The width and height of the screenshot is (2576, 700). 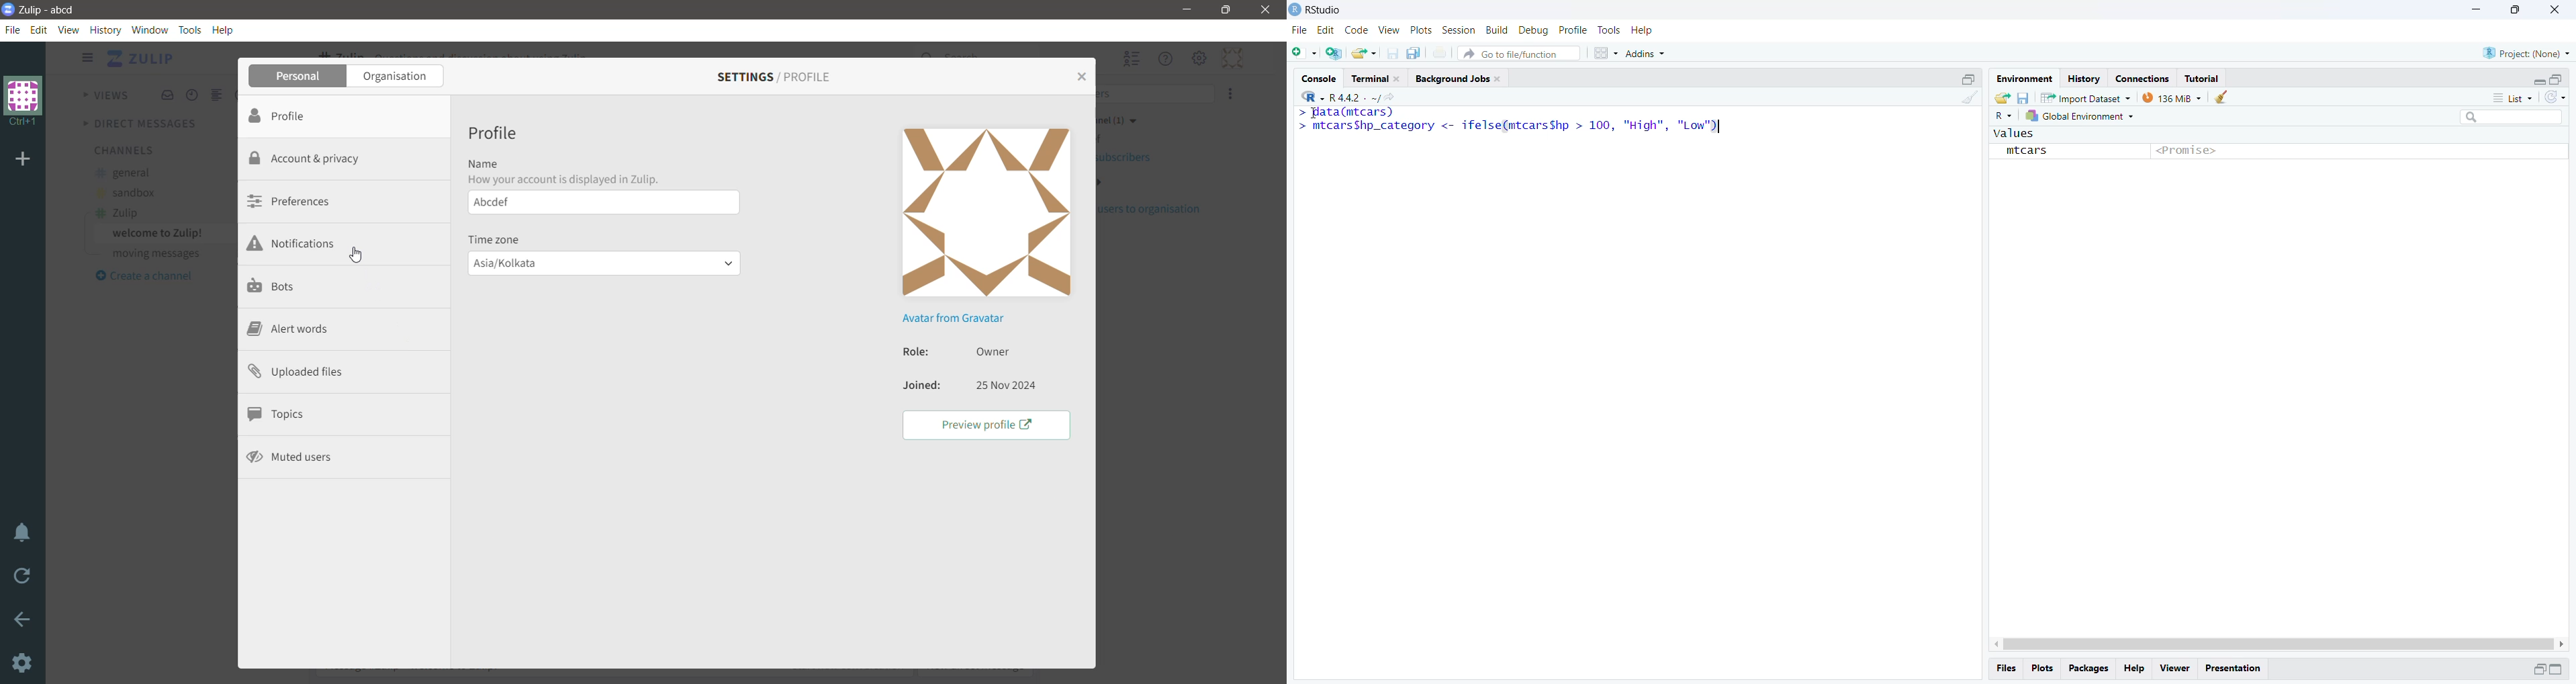 I want to click on Clear console (Ctrl +L), so click(x=1967, y=105).